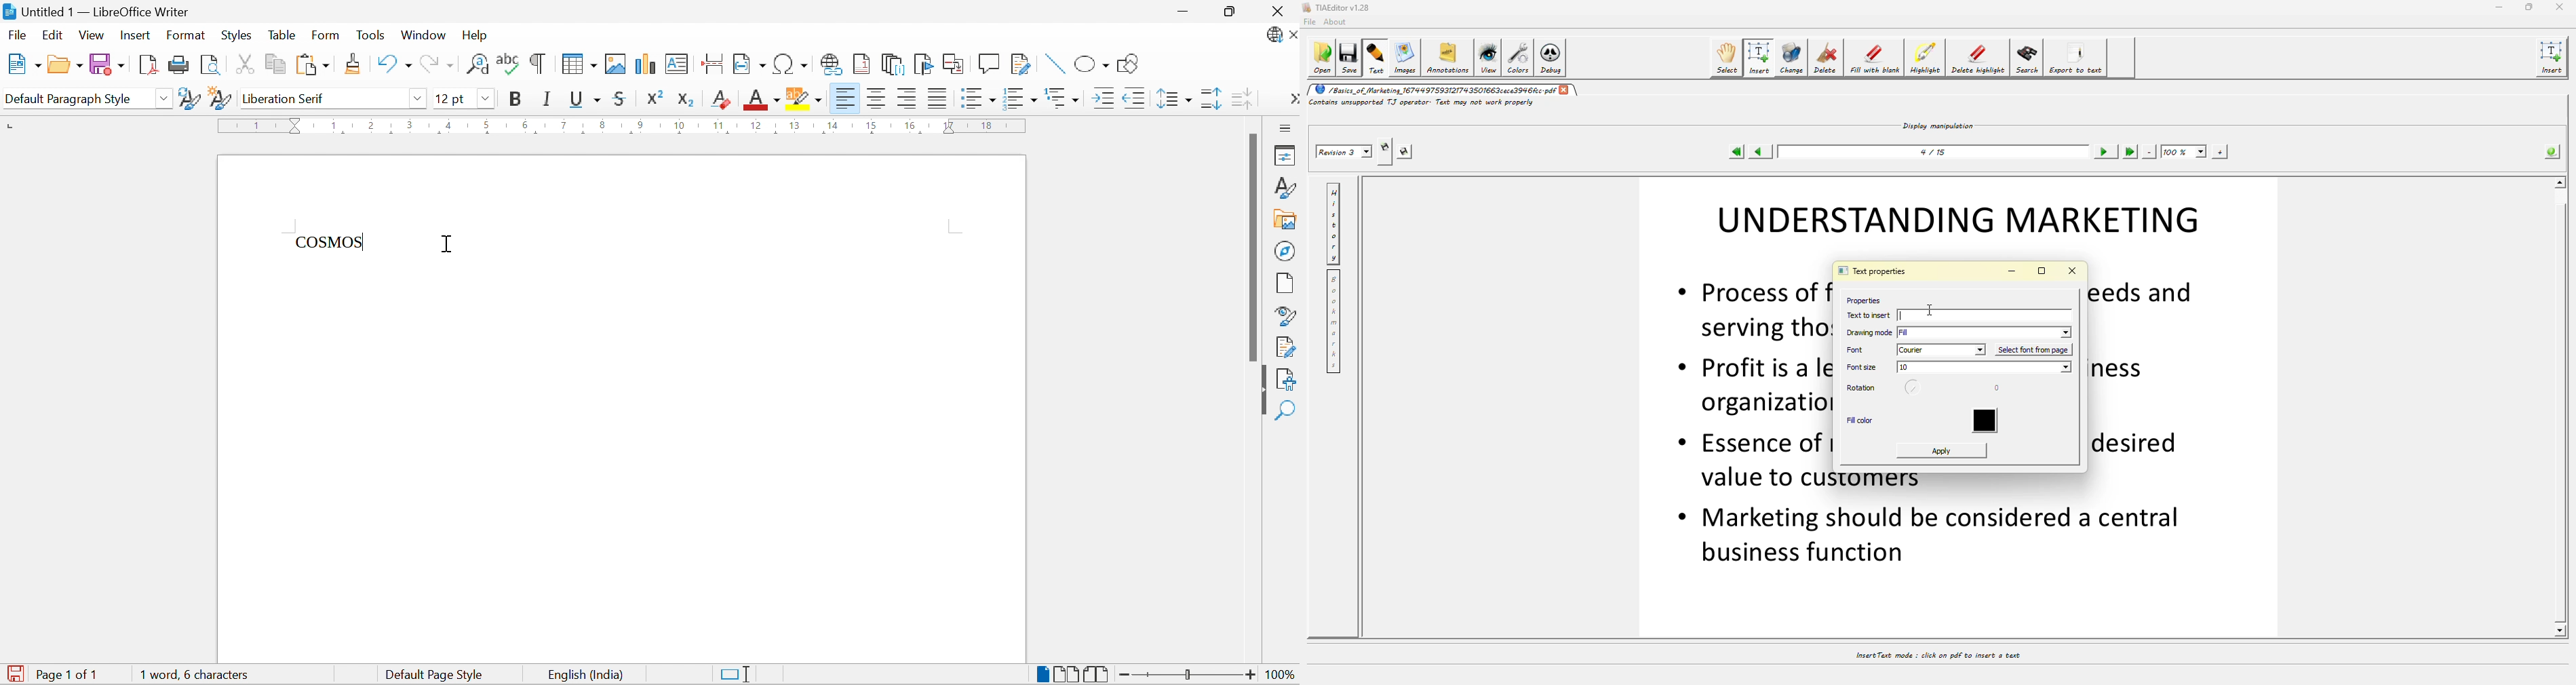 The width and height of the screenshot is (2576, 700). I want to click on Increase Paragraph Spacing, so click(1210, 100).